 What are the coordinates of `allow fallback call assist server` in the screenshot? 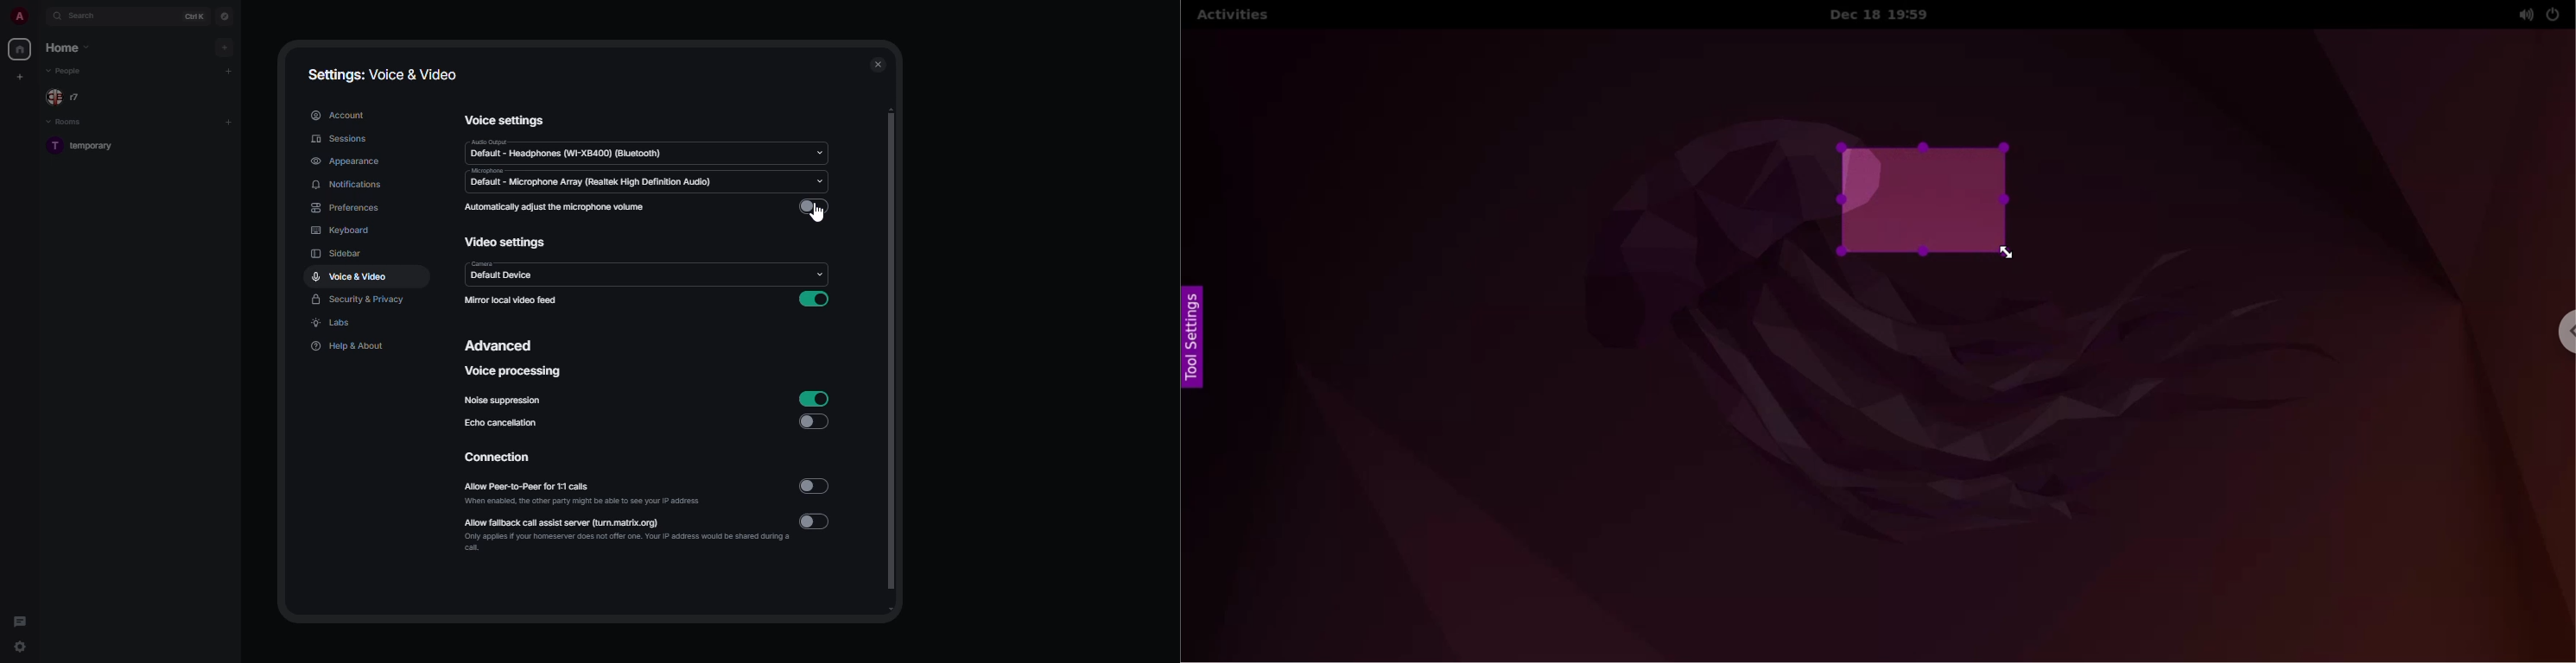 It's located at (626, 533).